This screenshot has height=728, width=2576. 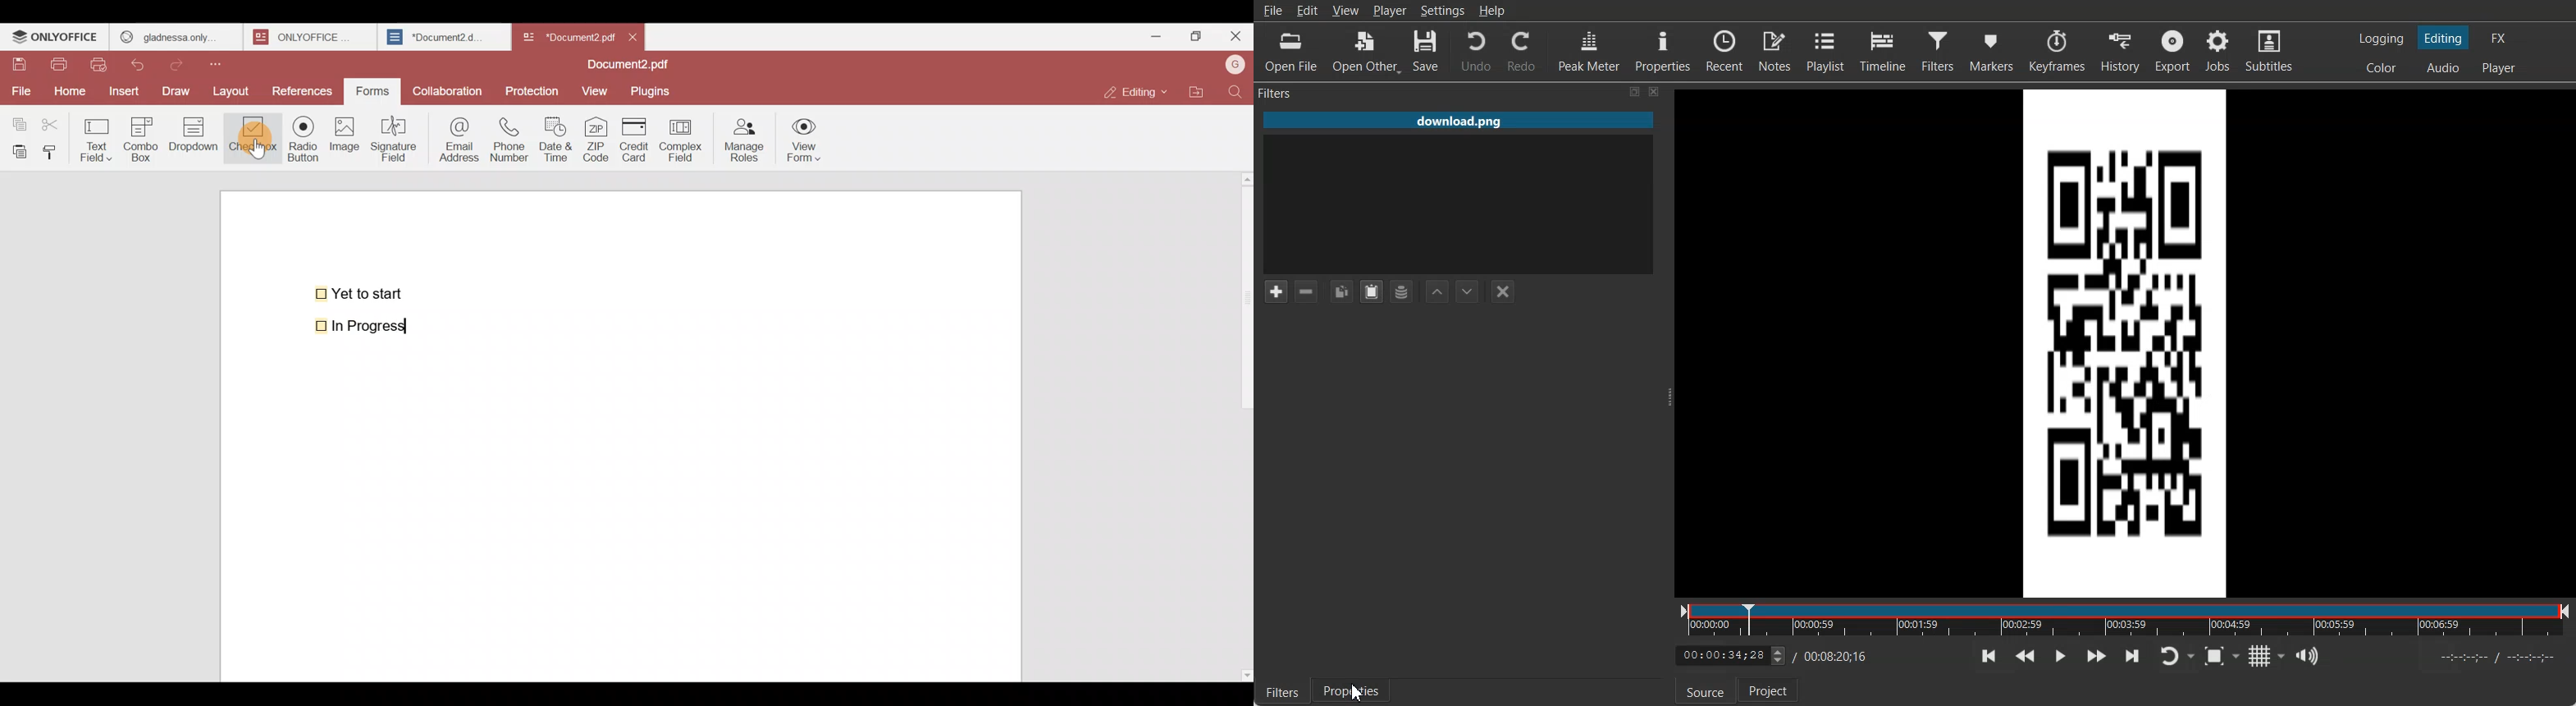 I want to click on Move filter down, so click(x=1468, y=291).